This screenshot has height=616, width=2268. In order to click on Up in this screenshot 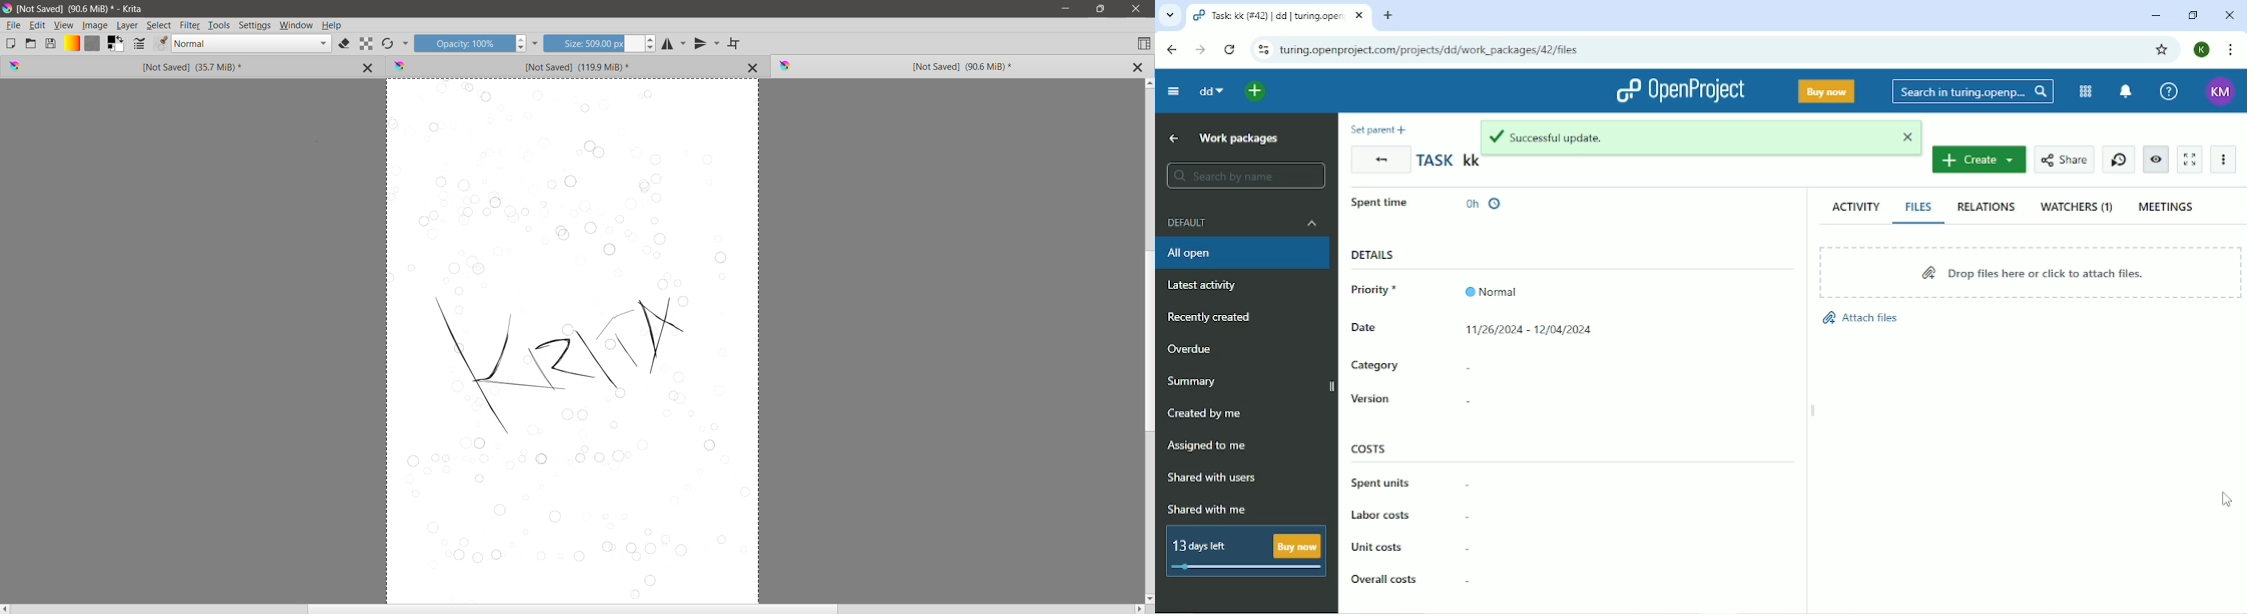, I will do `click(1174, 138)`.